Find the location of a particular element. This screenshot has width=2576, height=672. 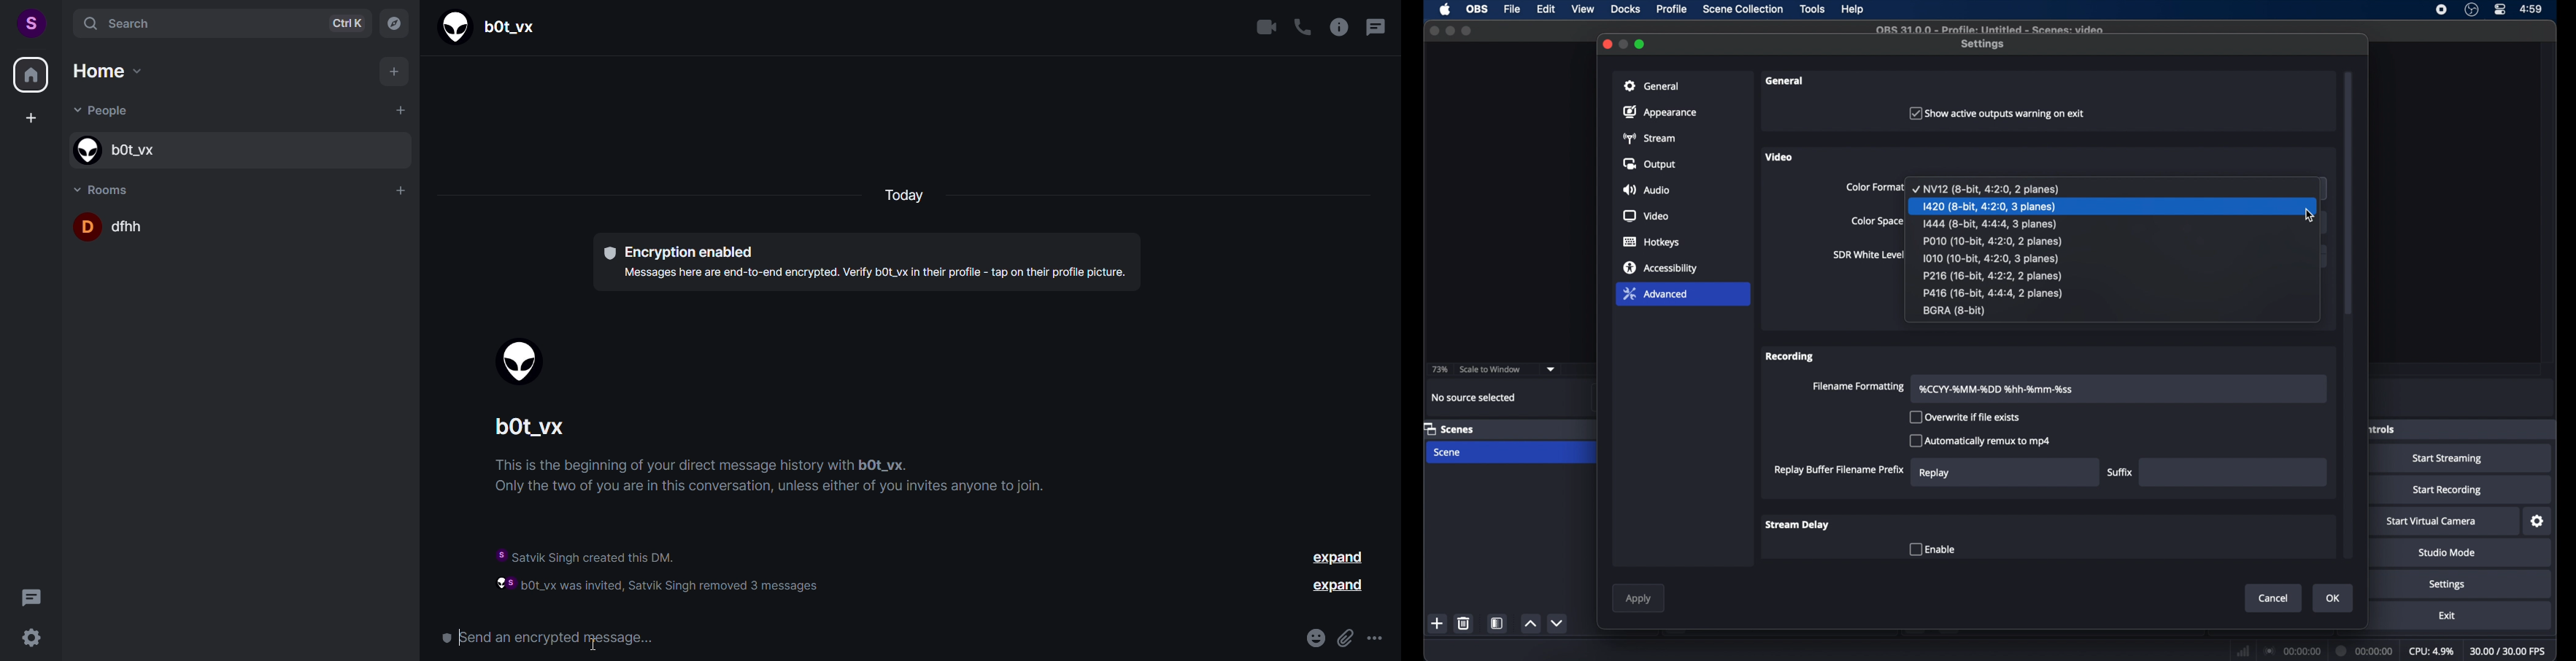

scenes is located at coordinates (1450, 430).